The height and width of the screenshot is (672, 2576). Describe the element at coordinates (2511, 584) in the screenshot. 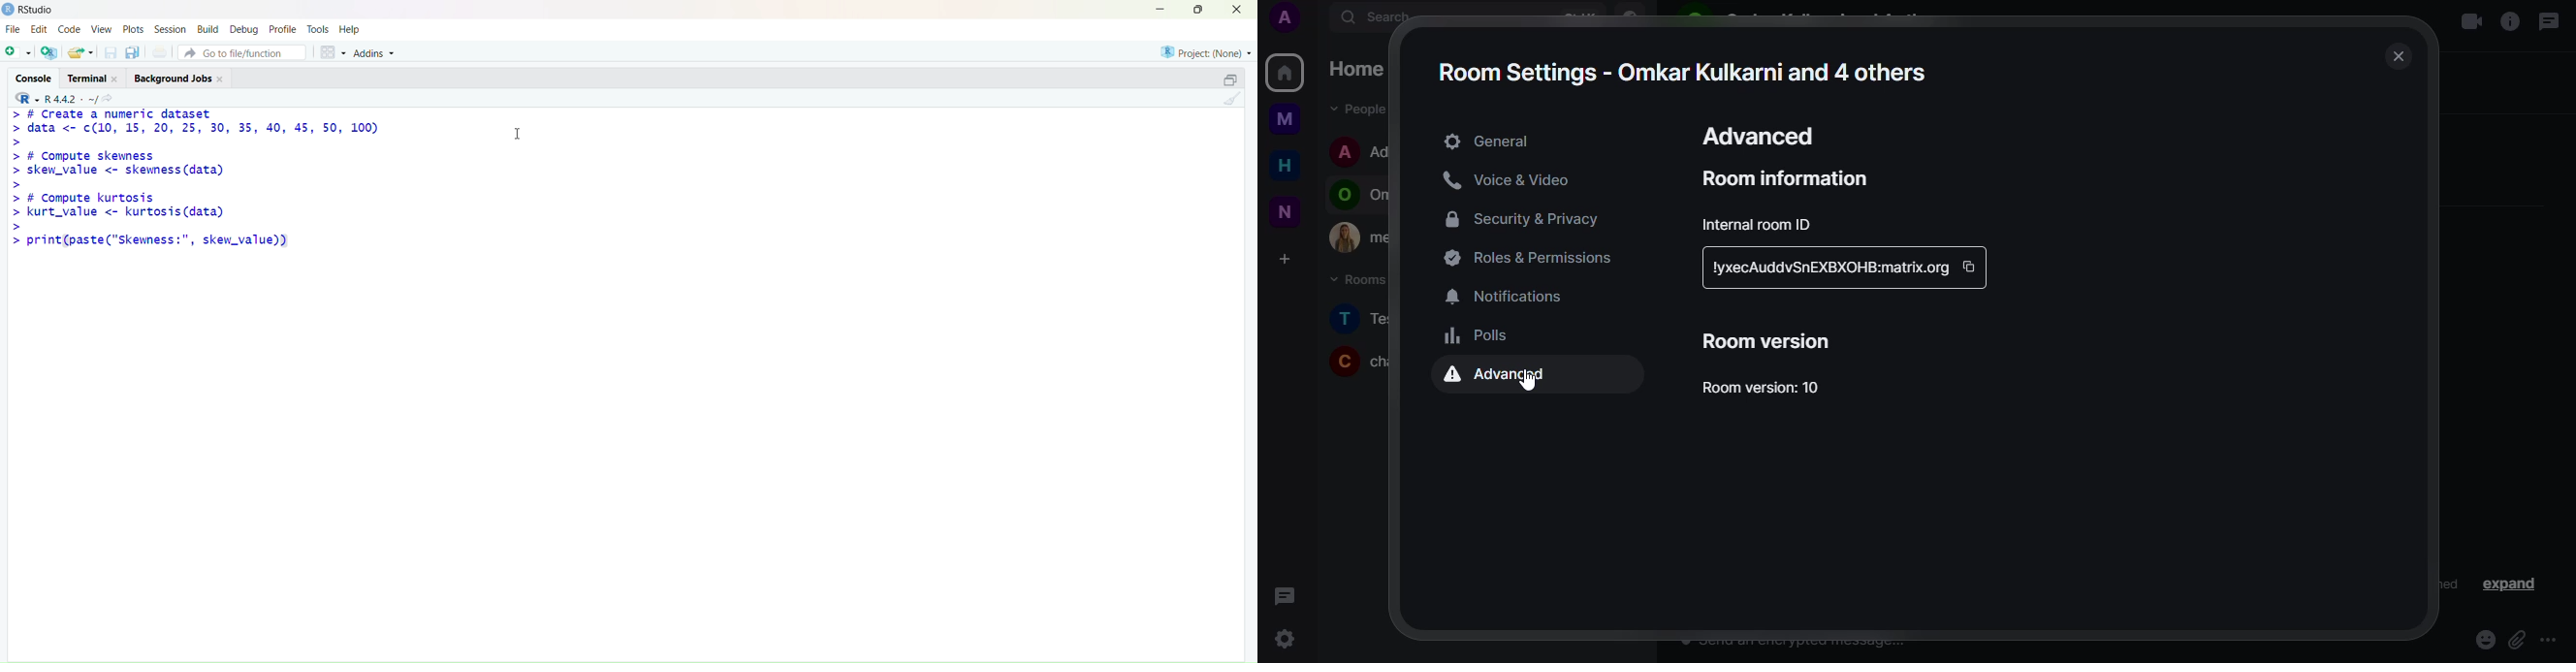

I see `‘expand` at that location.